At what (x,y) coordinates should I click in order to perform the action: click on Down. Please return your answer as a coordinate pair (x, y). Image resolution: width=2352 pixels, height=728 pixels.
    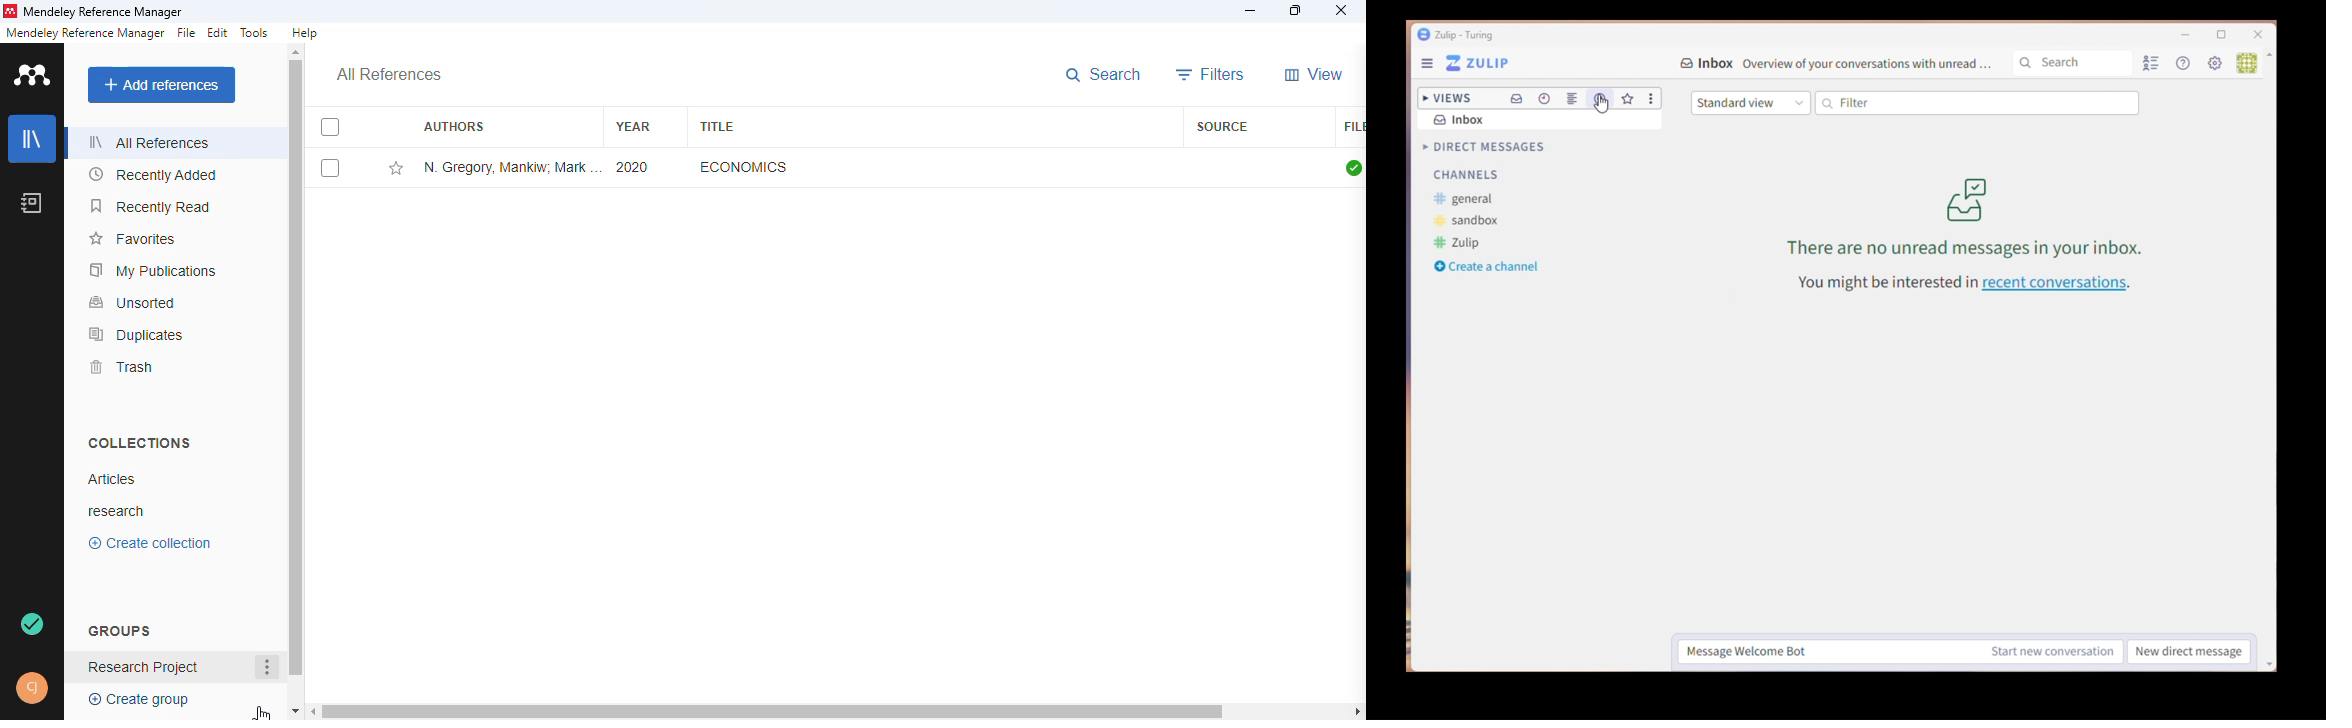
    Looking at the image, I should click on (2271, 657).